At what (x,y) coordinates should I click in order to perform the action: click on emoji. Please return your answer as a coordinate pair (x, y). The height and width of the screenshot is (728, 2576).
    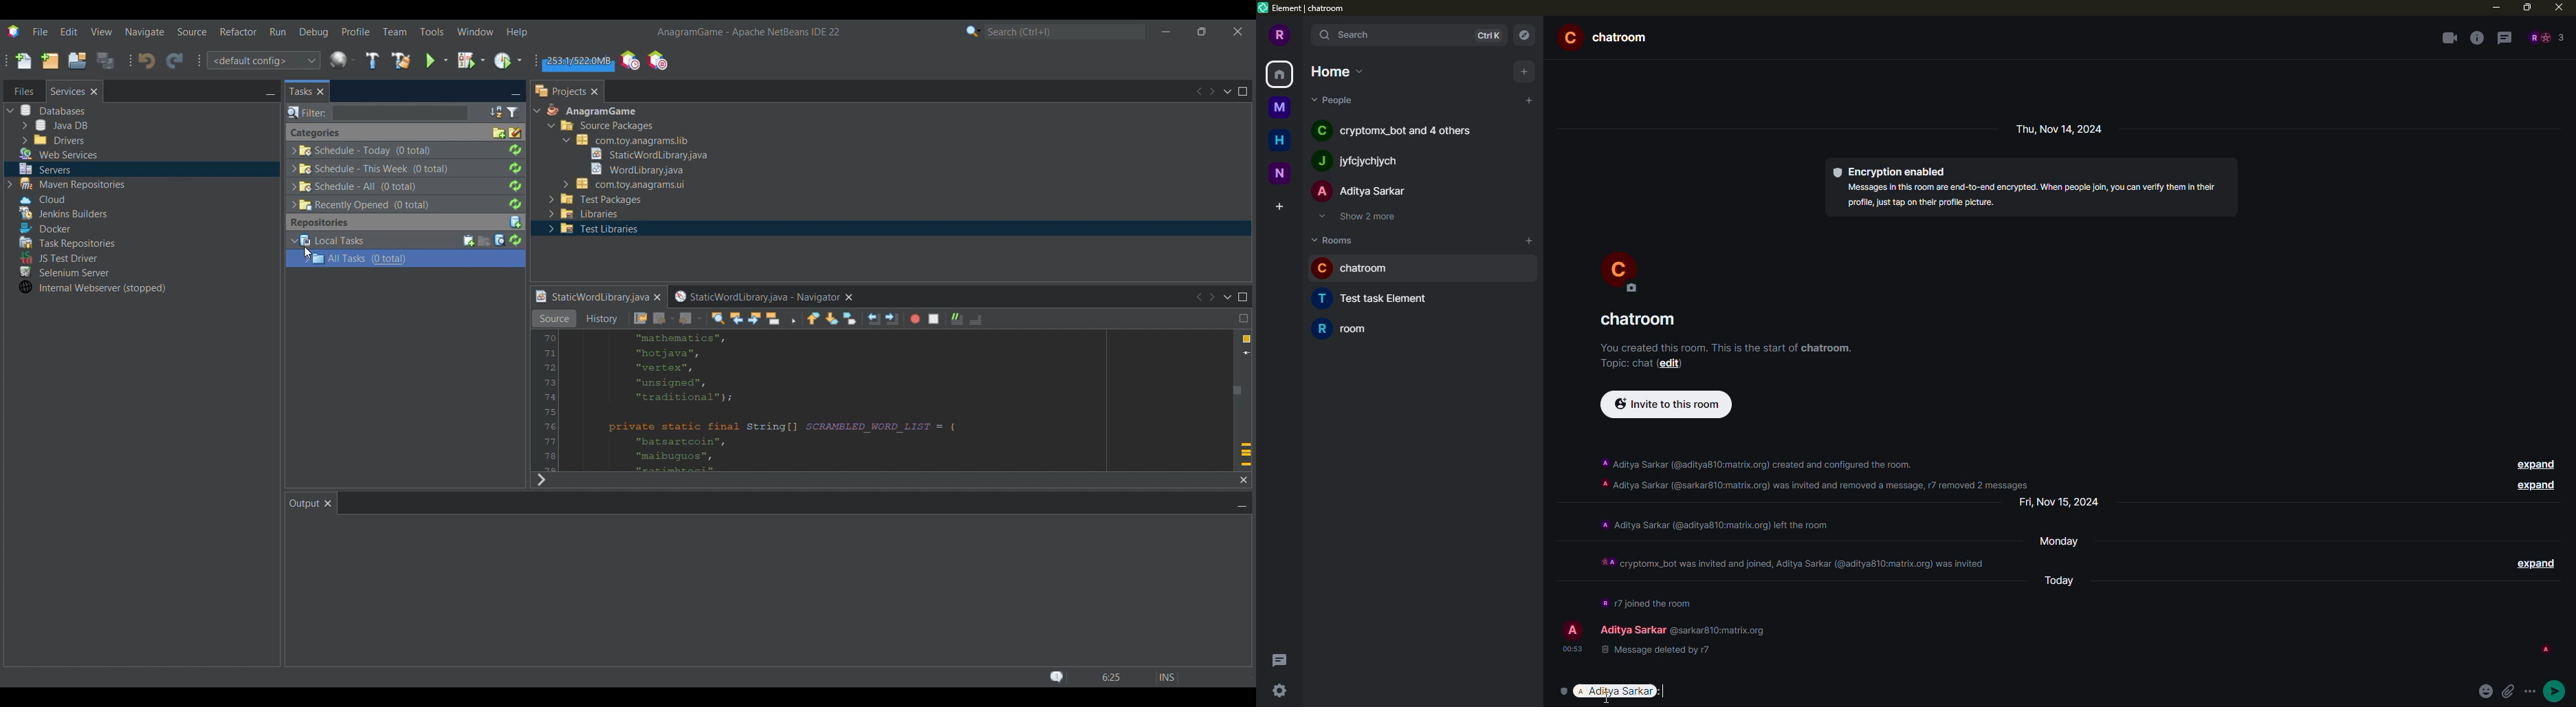
    Looking at the image, I should click on (2487, 691).